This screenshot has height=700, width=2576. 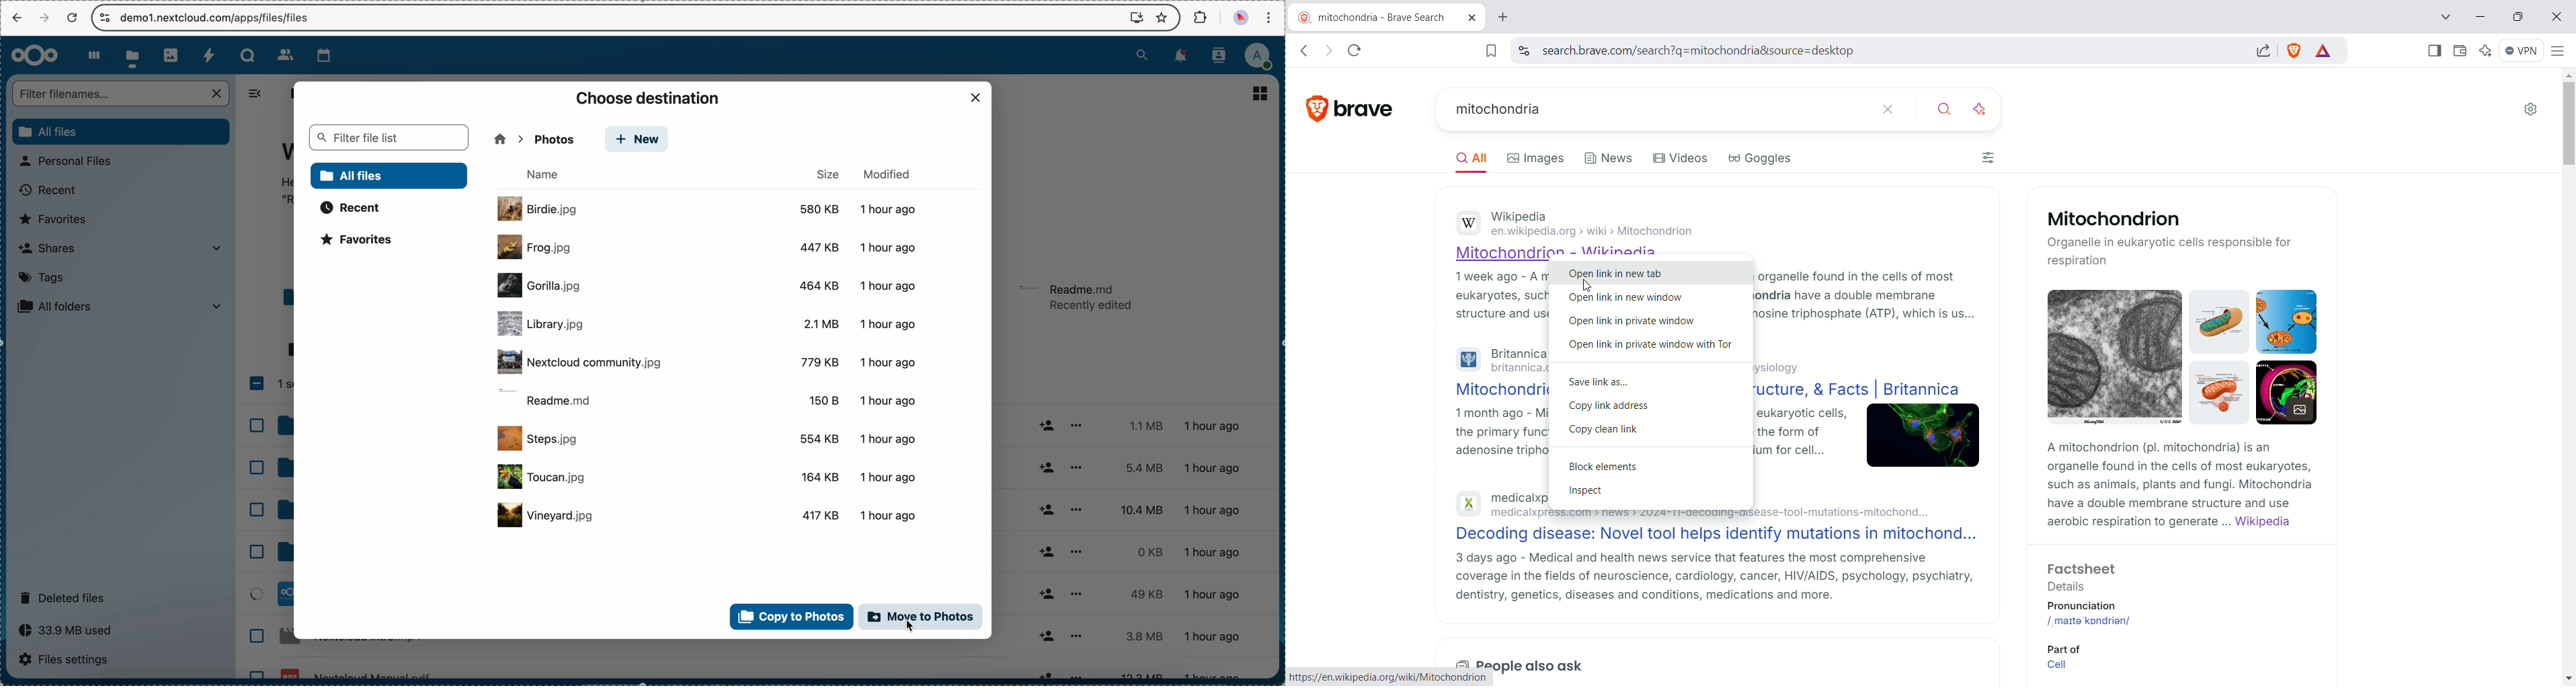 What do you see at coordinates (913, 626) in the screenshot?
I see `cursor` at bounding box center [913, 626].